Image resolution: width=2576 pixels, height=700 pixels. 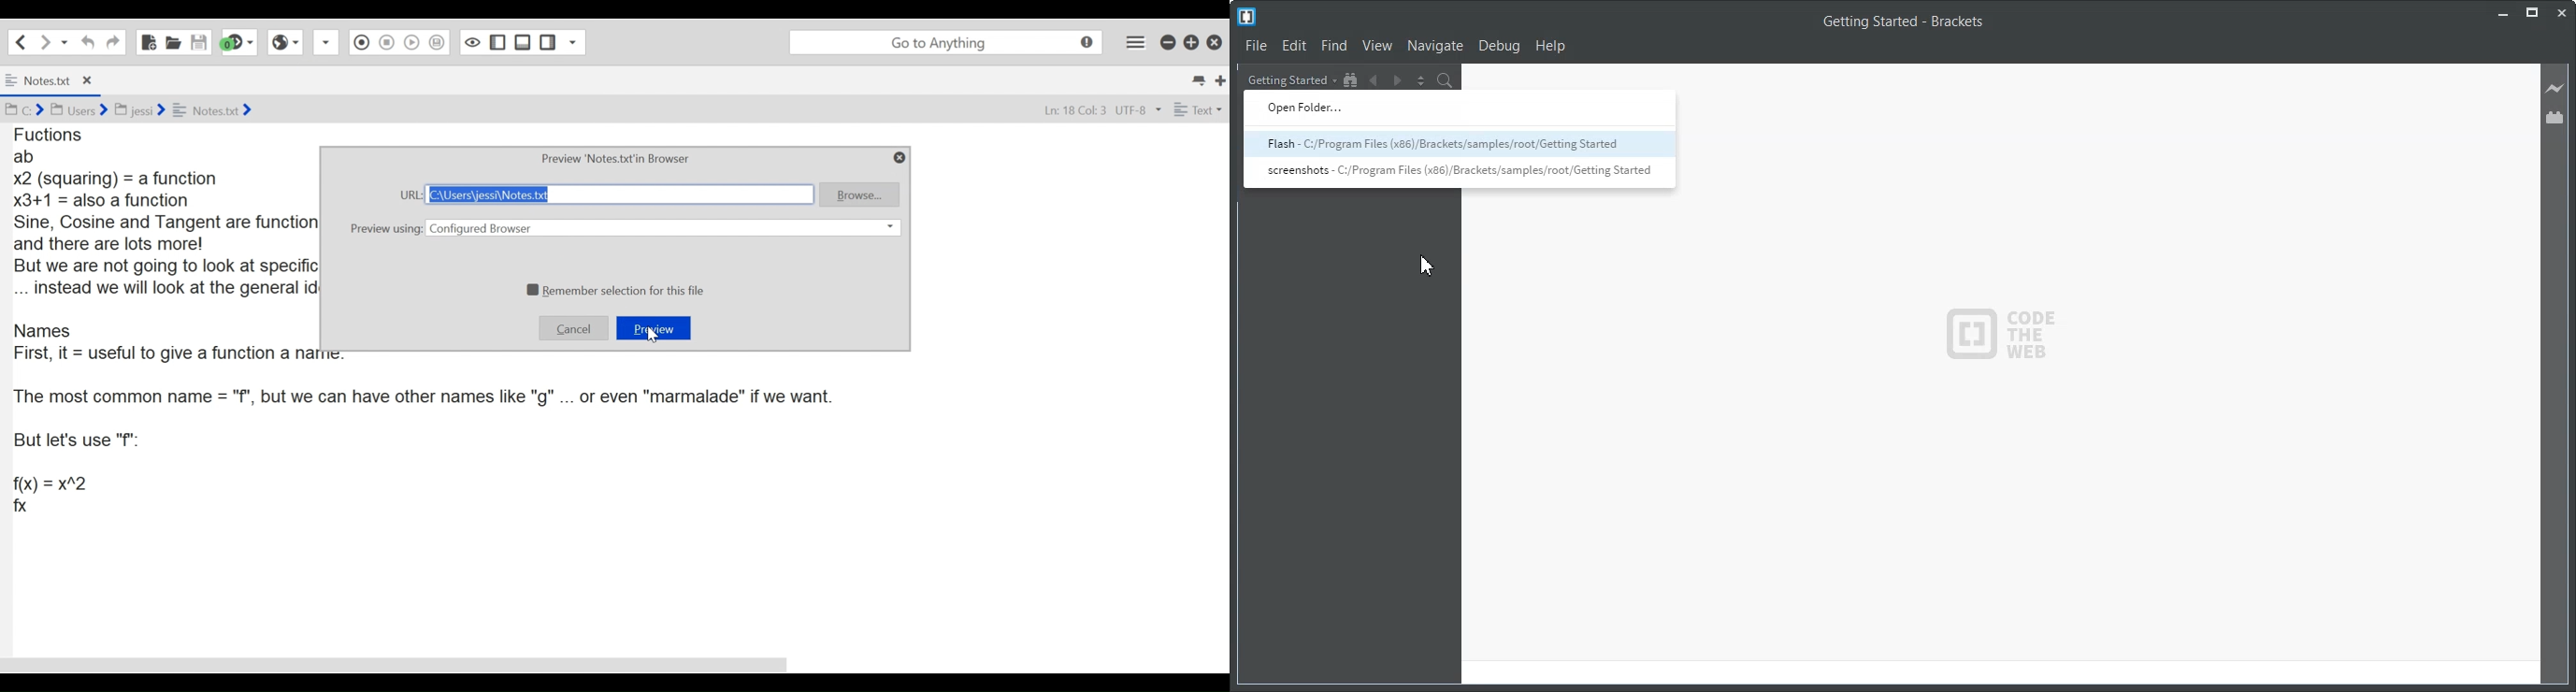 What do you see at coordinates (91, 80) in the screenshot?
I see `close` at bounding box center [91, 80].